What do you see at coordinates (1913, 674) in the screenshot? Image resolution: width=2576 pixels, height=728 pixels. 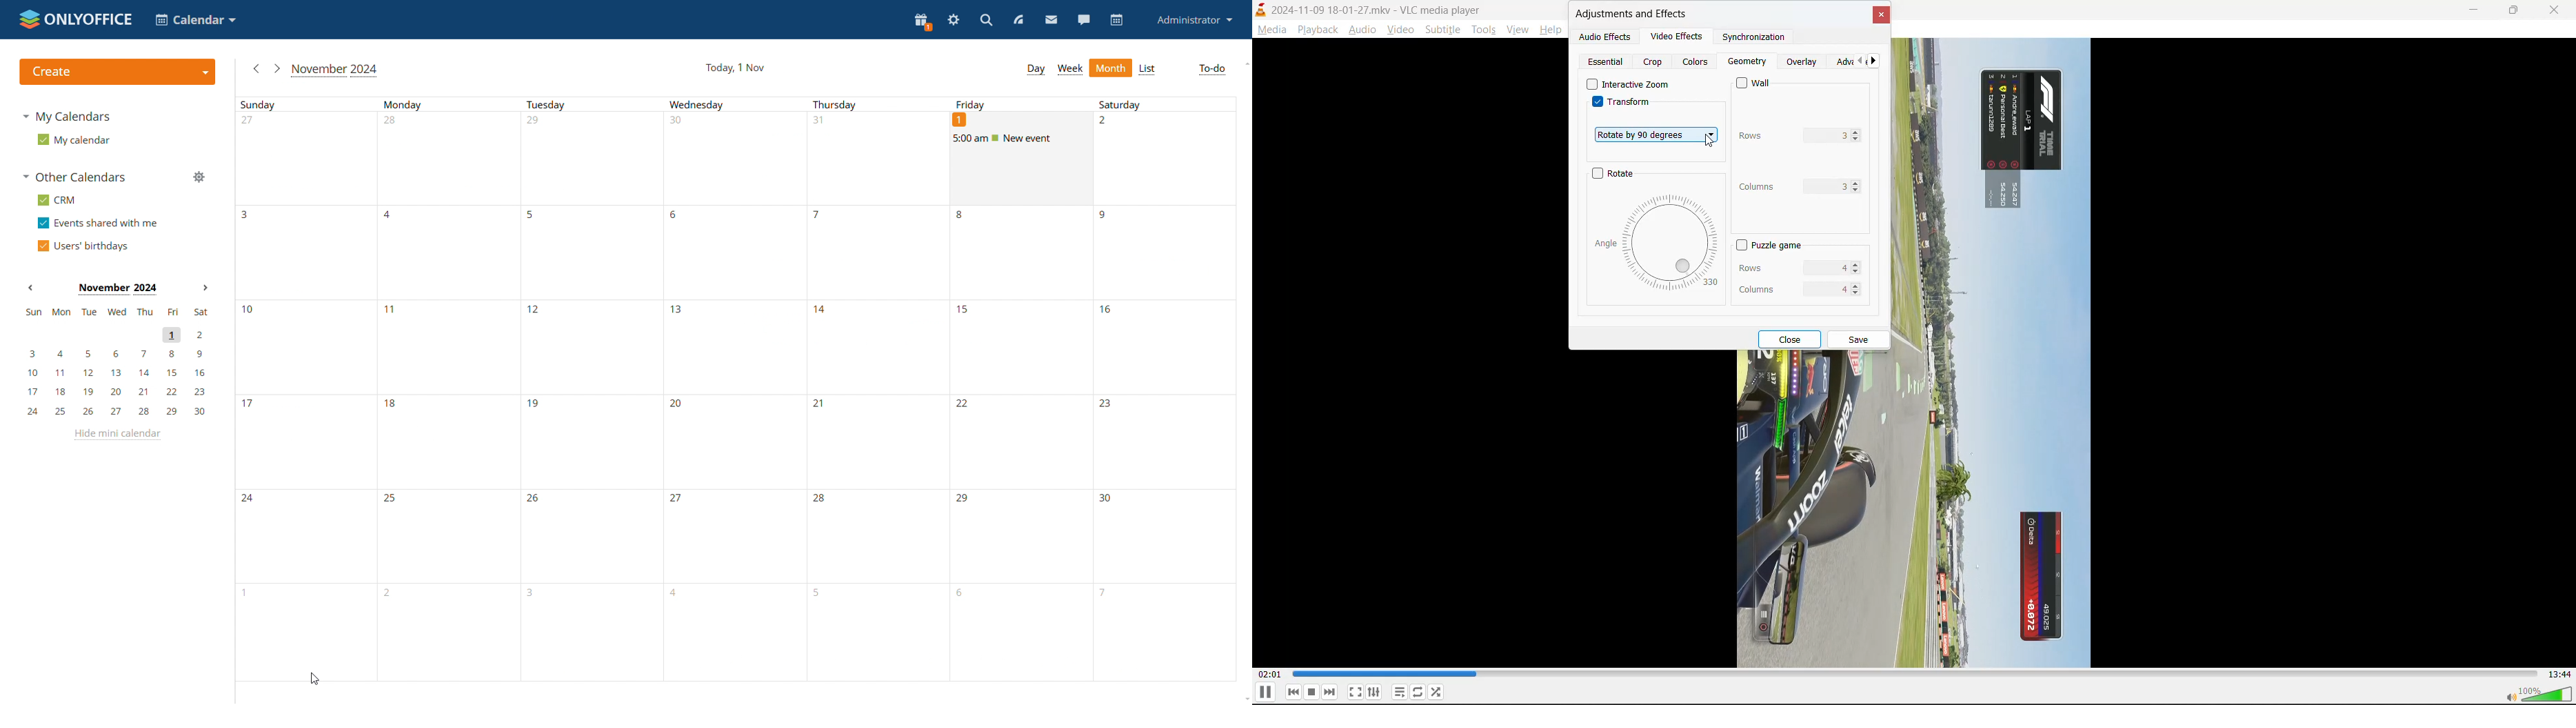 I see `track slider` at bounding box center [1913, 674].